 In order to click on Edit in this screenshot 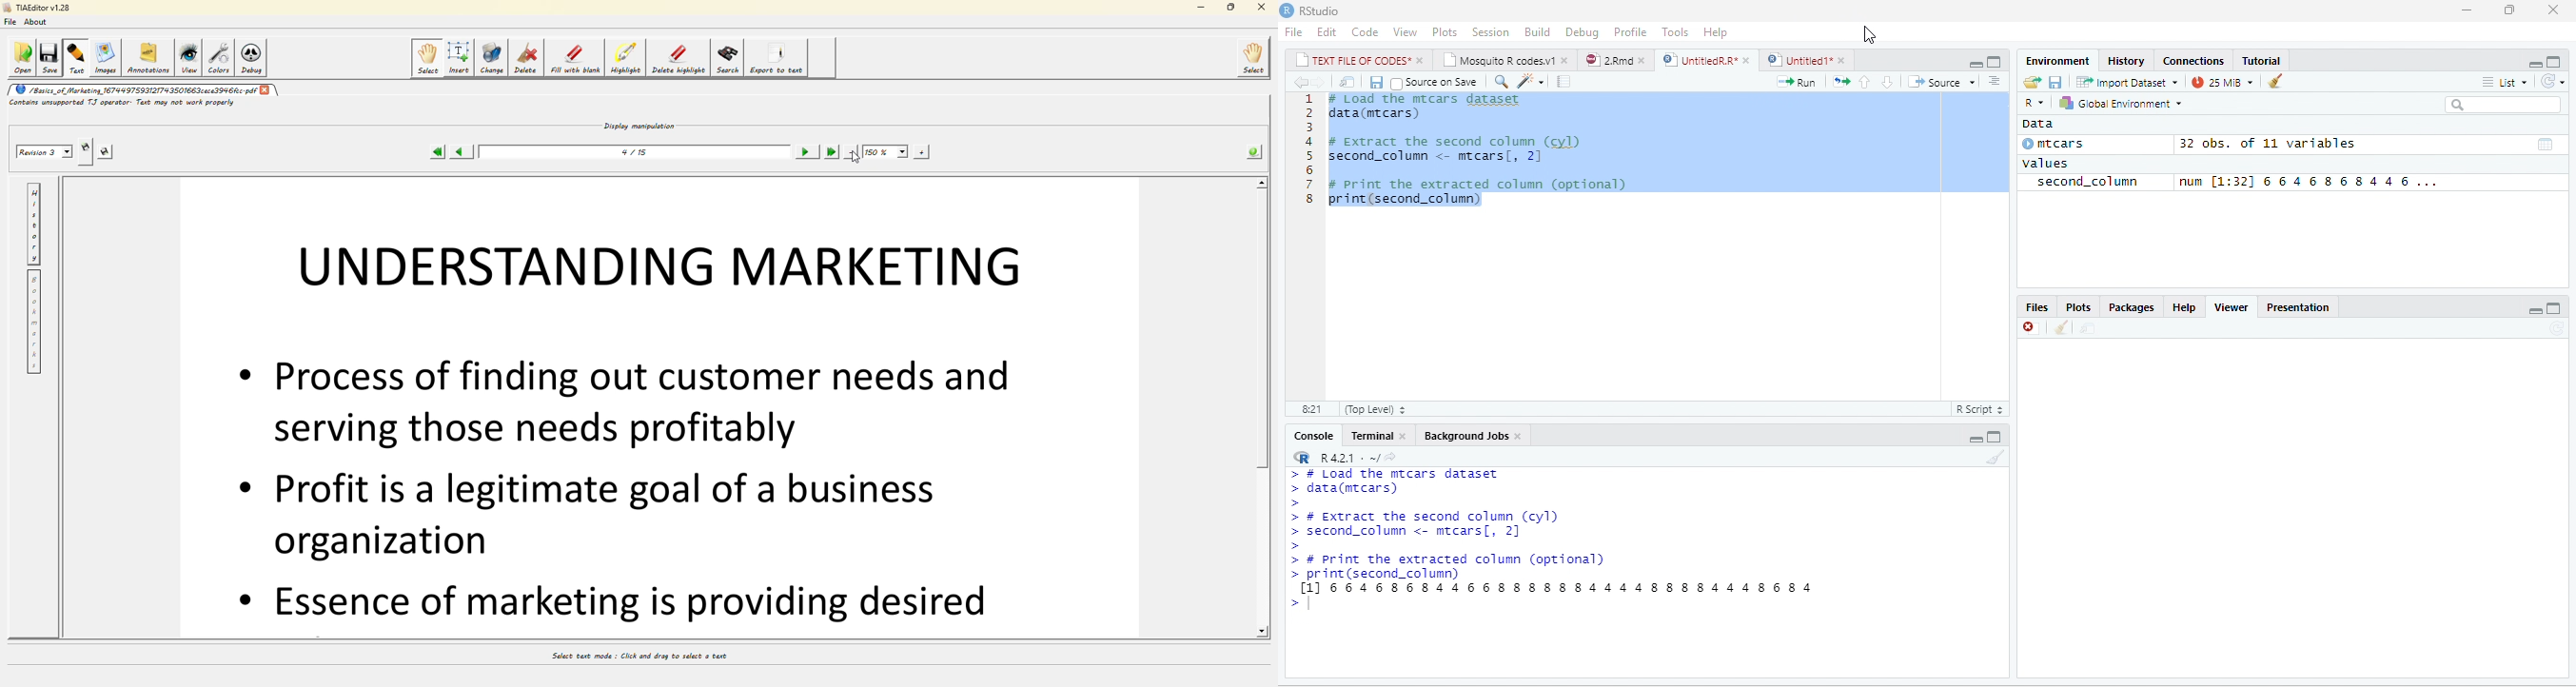, I will do `click(1327, 32)`.